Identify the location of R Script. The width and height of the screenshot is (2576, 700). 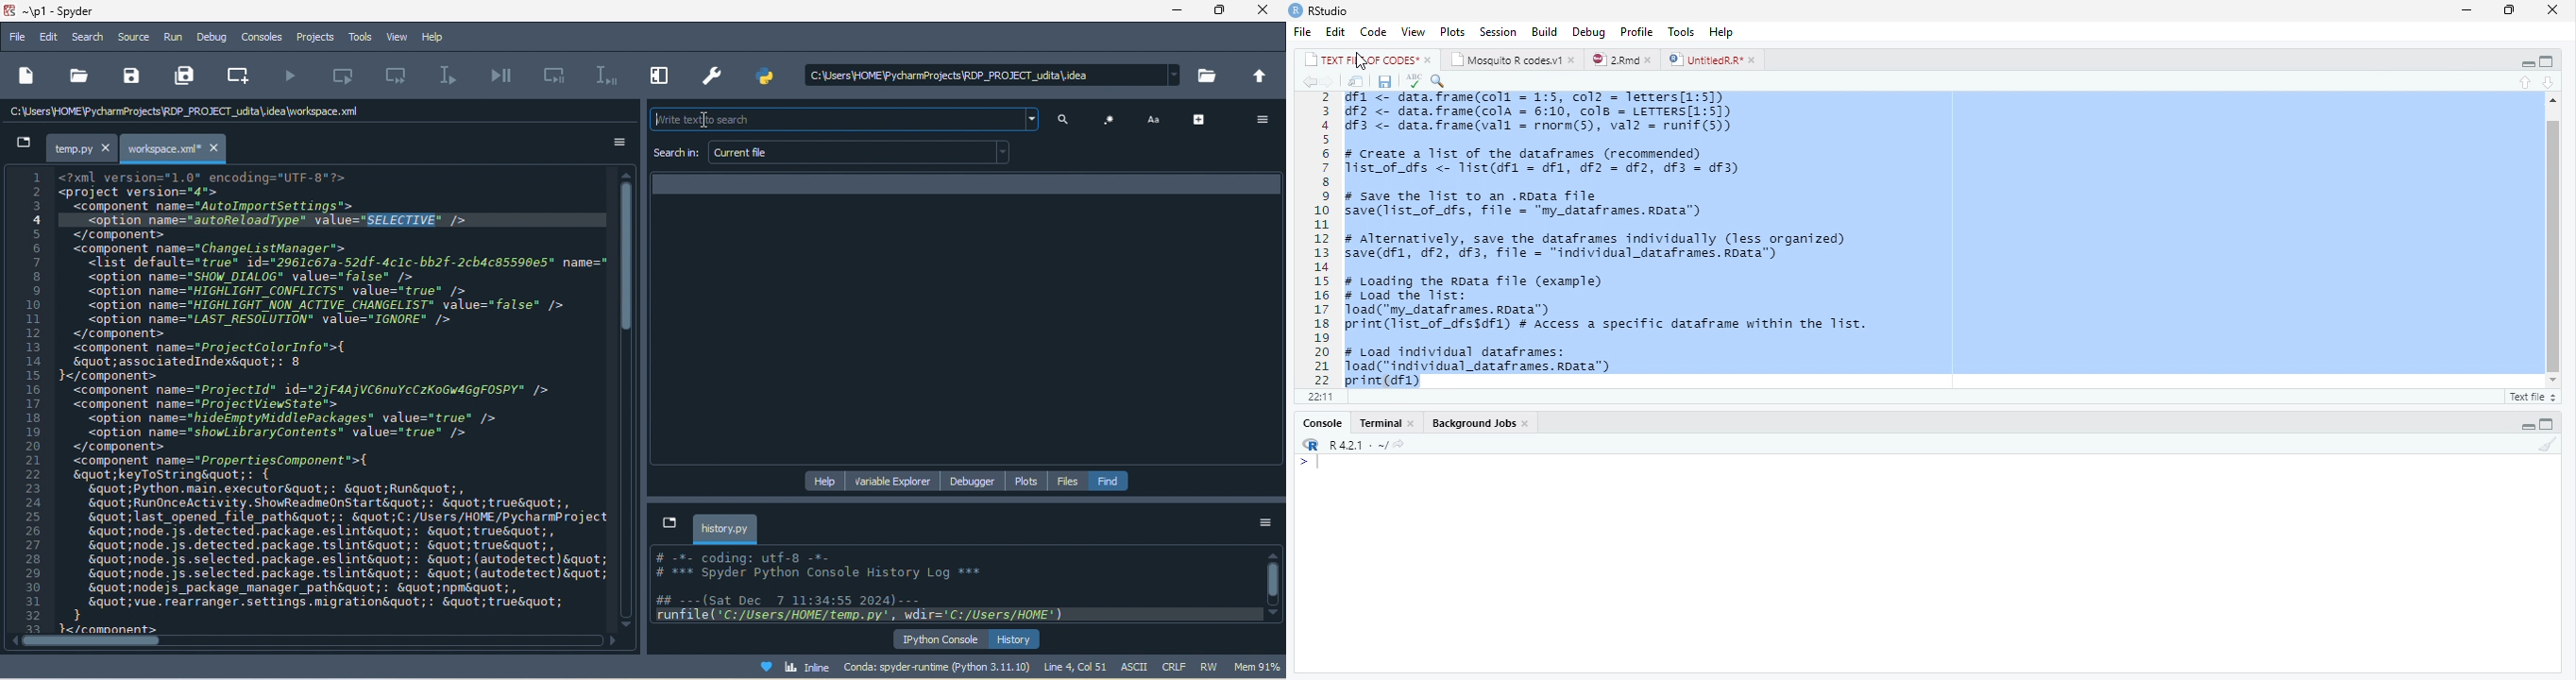
(2531, 396).